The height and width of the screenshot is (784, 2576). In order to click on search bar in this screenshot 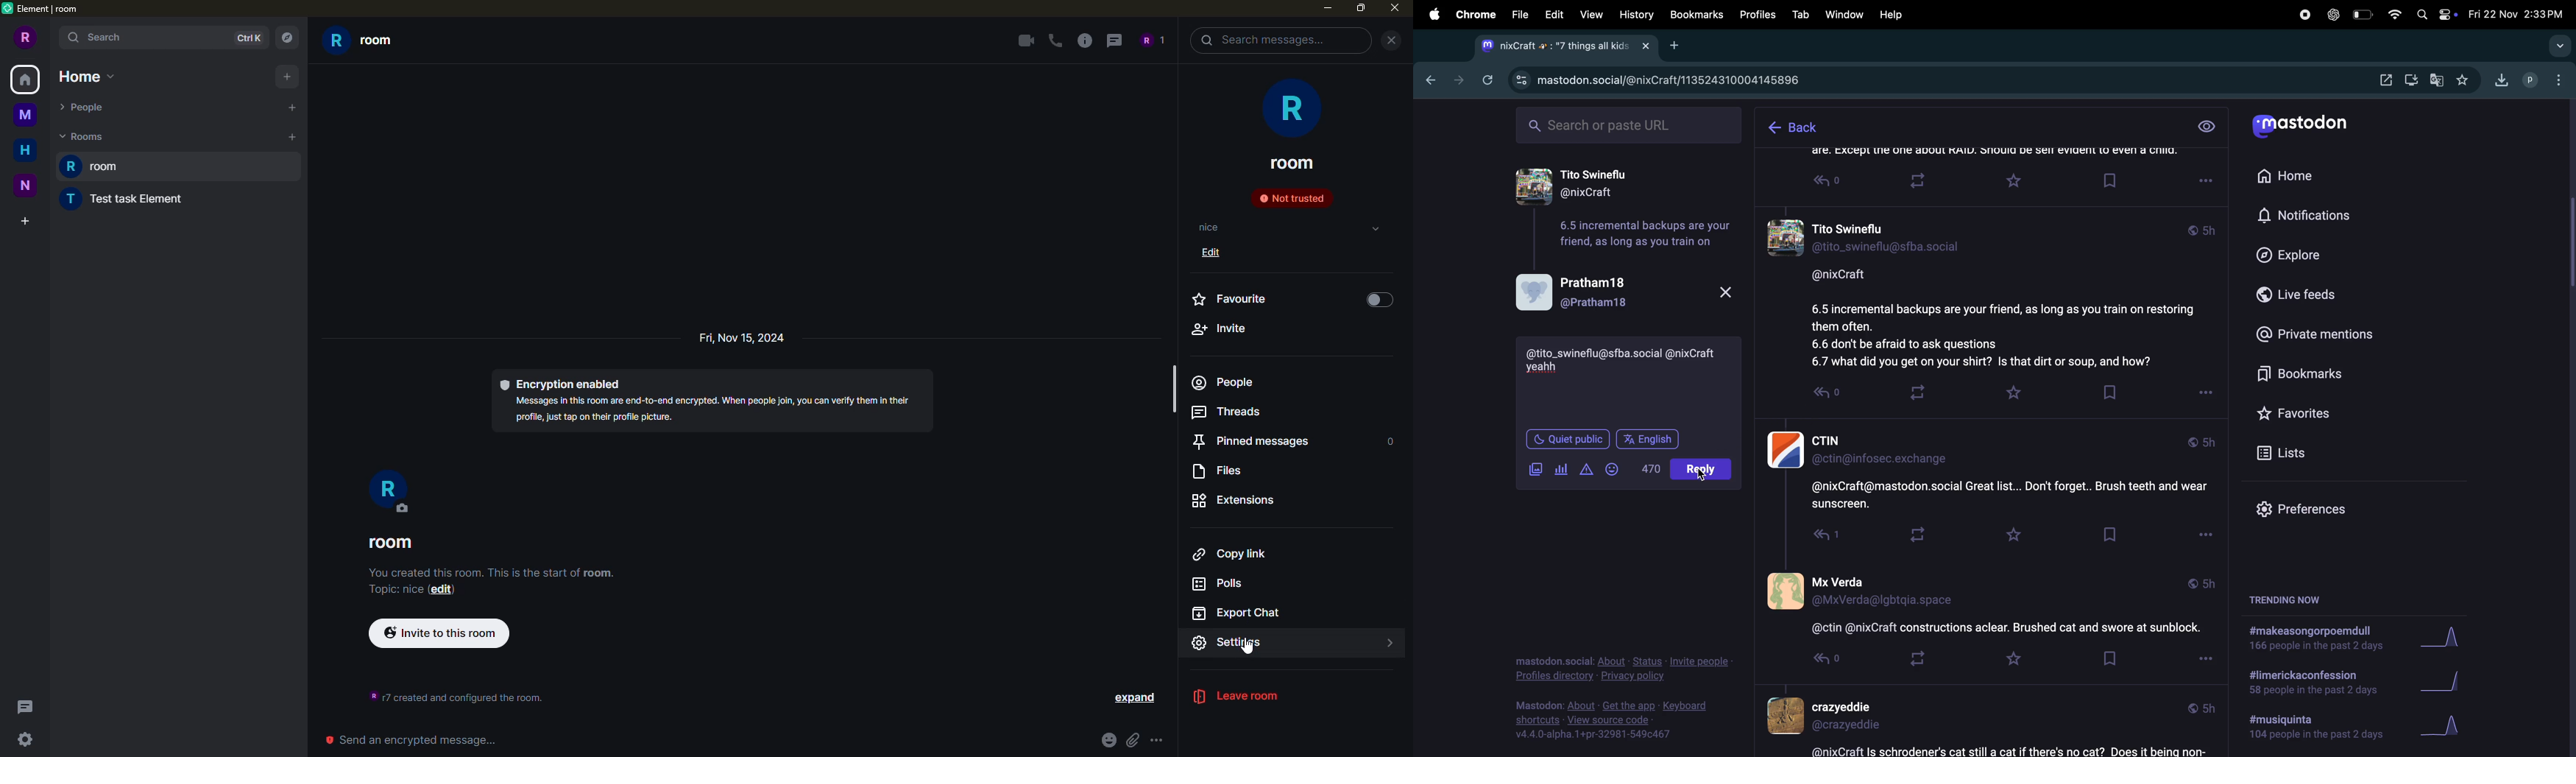, I will do `click(2560, 46)`.